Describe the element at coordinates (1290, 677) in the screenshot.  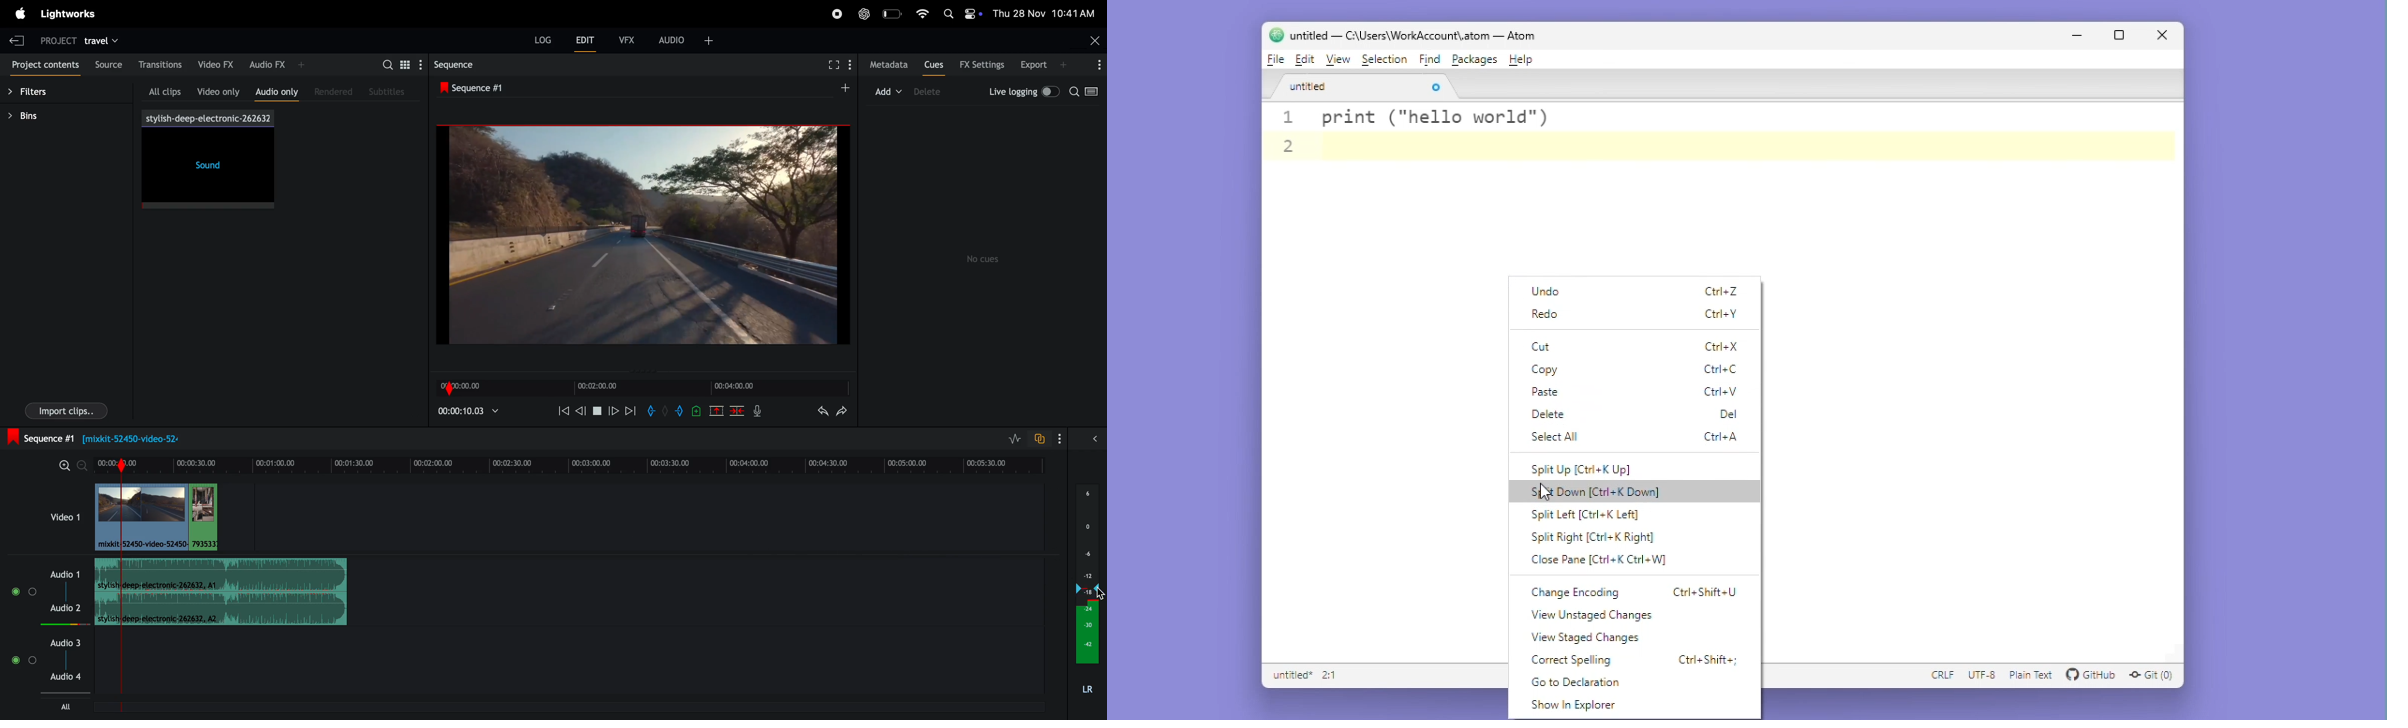
I see `Untilled` at that location.